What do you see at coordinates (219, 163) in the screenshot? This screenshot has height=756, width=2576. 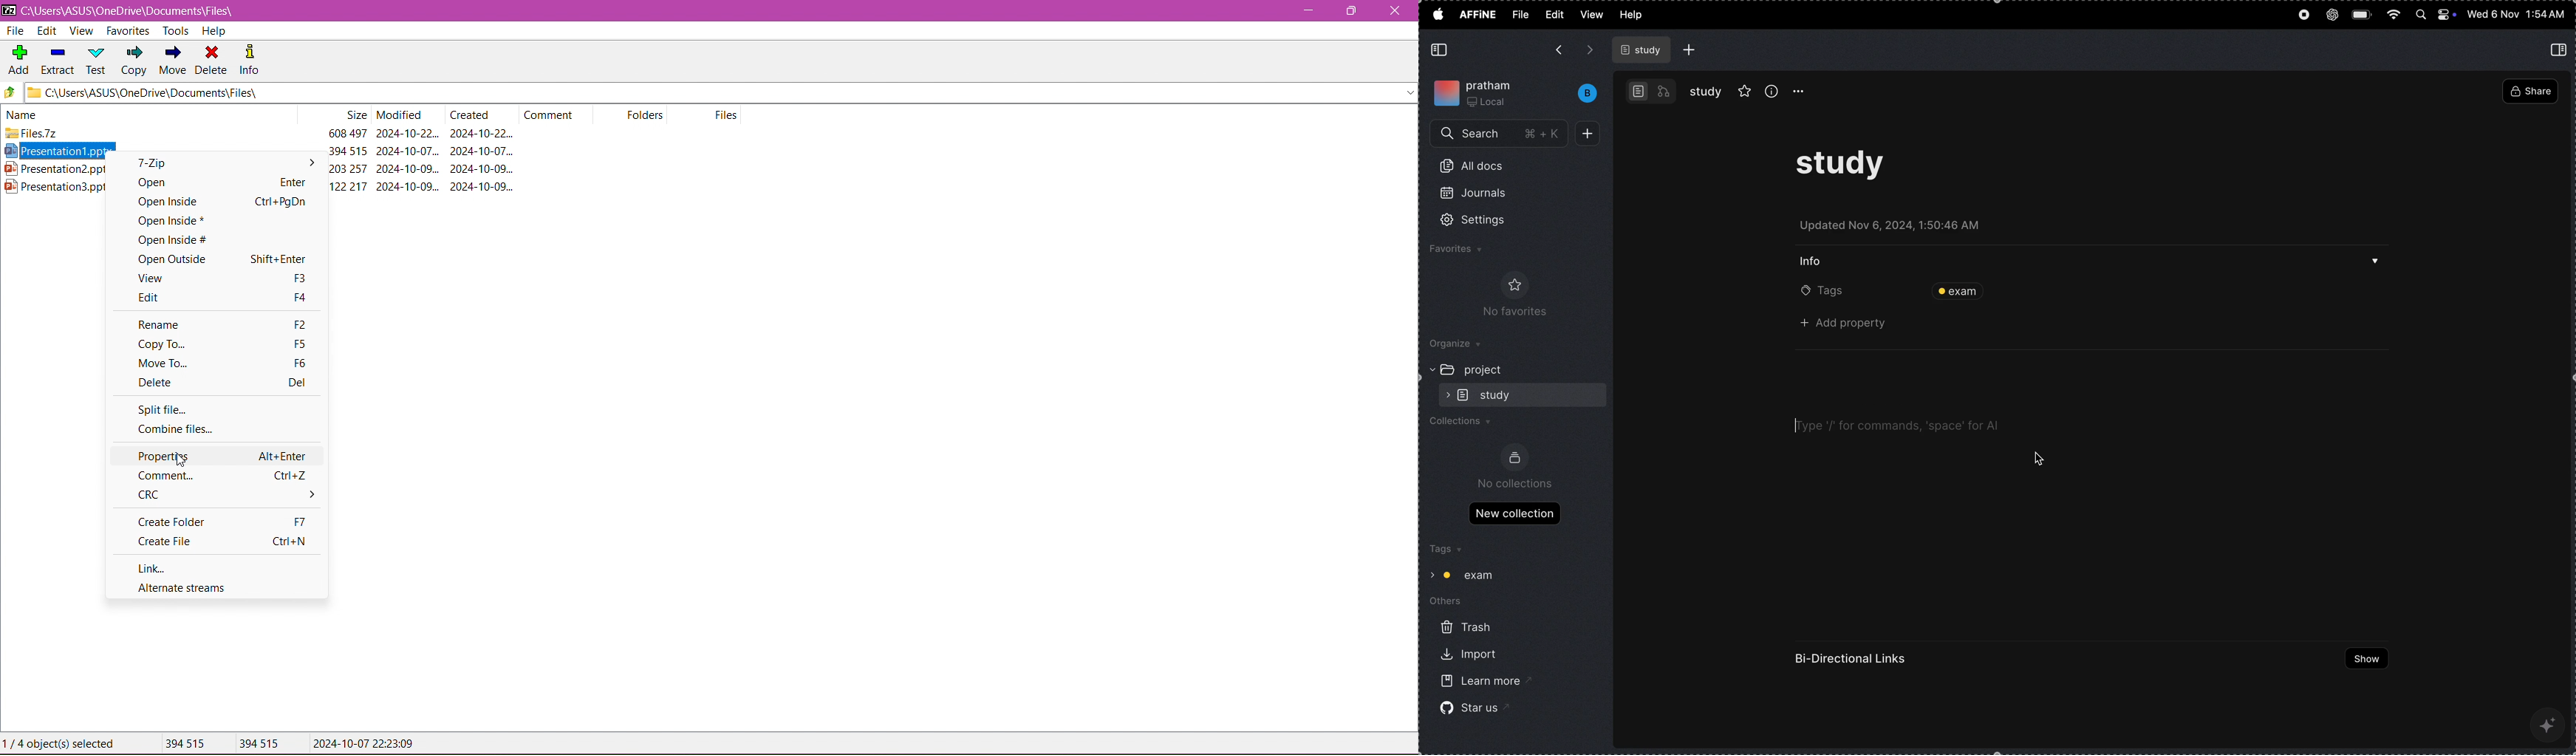 I see `7-Zip` at bounding box center [219, 163].